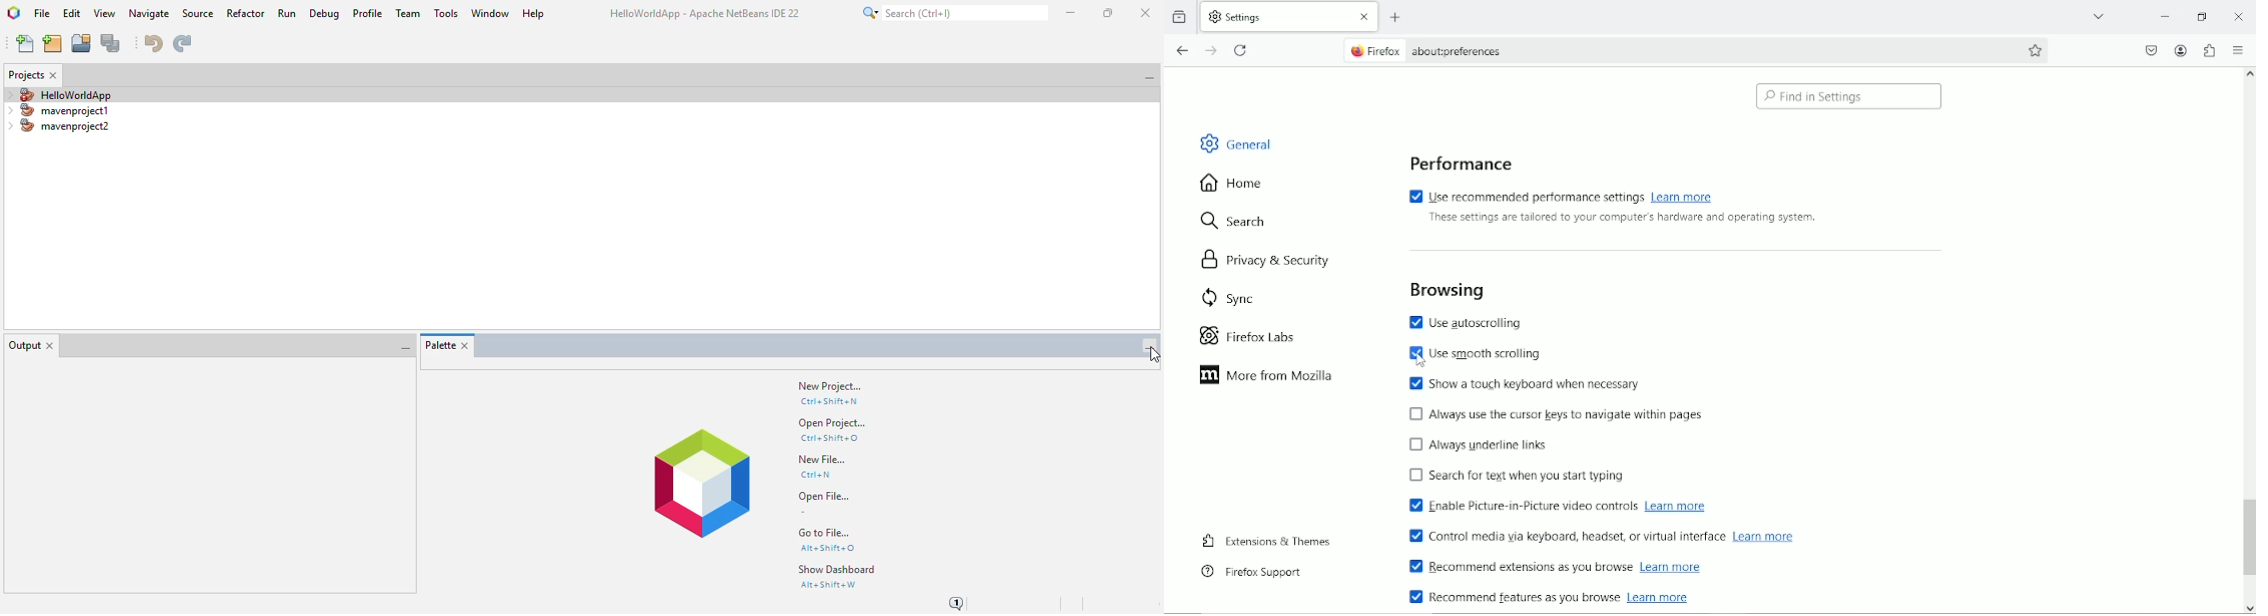 The image size is (2268, 616). Describe the element at coordinates (1657, 596) in the screenshot. I see `Learn more` at that location.